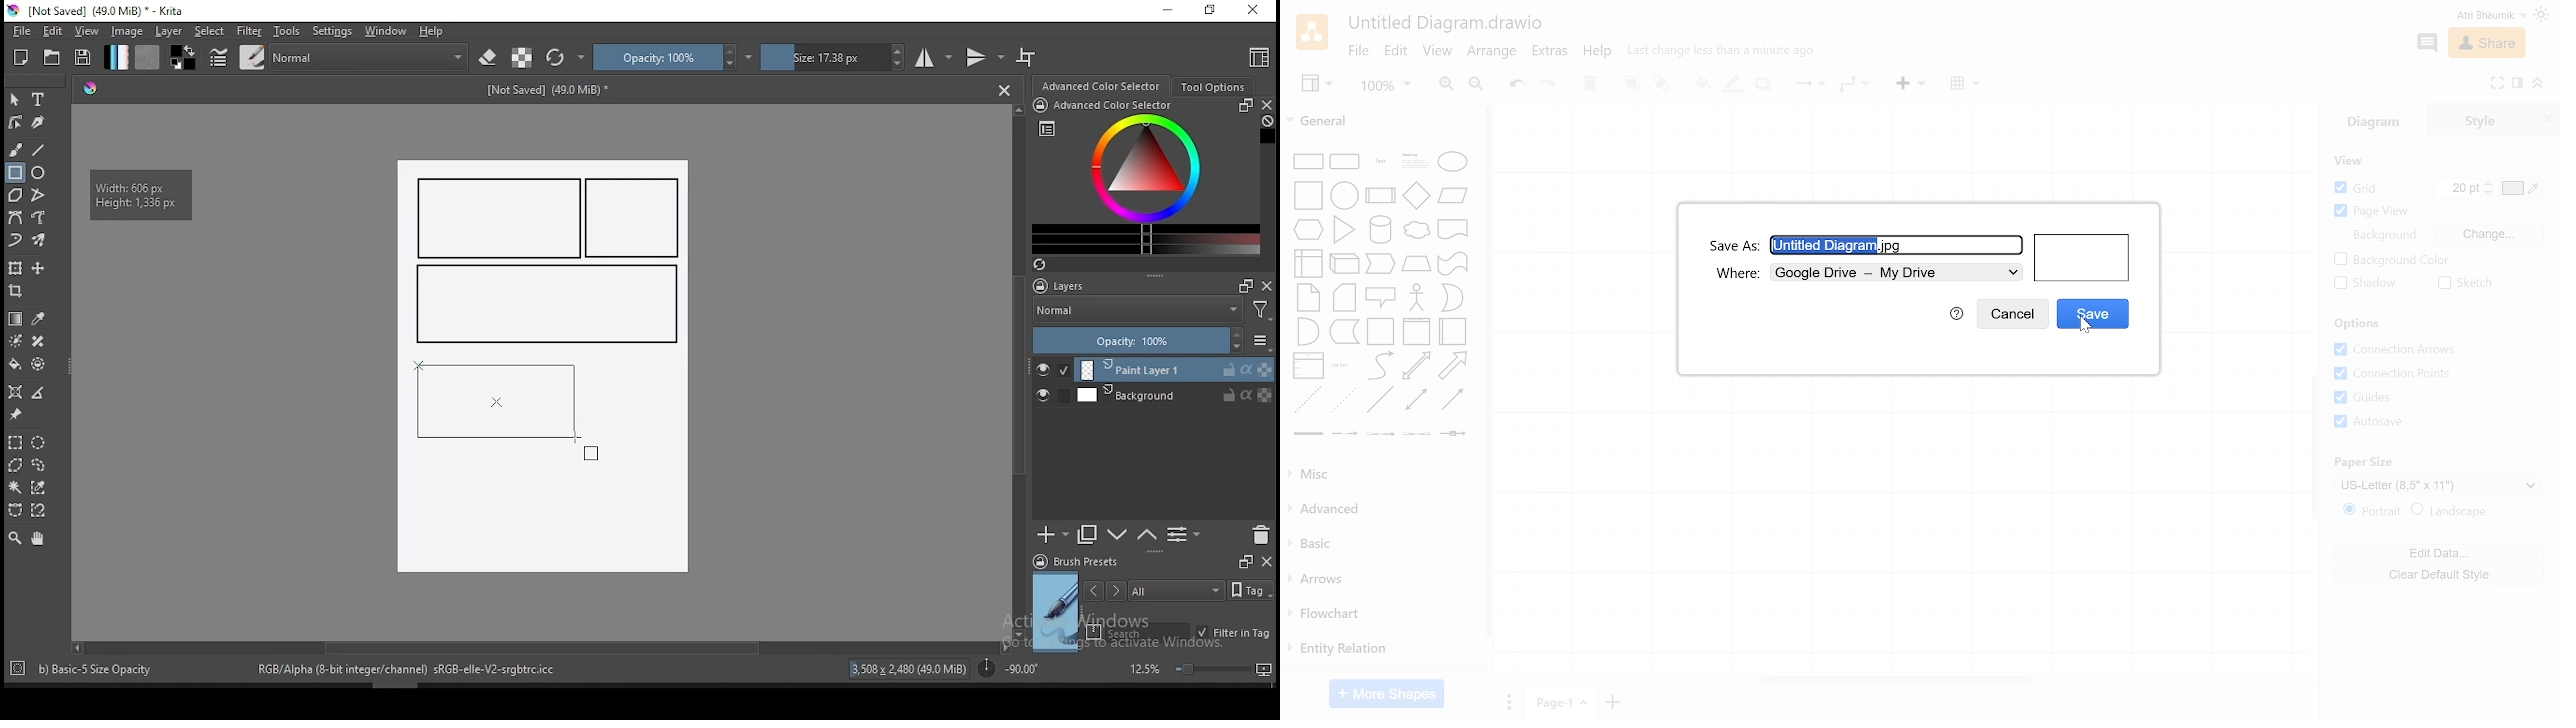 The width and height of the screenshot is (2576, 728). What do you see at coordinates (14, 415) in the screenshot?
I see `reference images tool` at bounding box center [14, 415].